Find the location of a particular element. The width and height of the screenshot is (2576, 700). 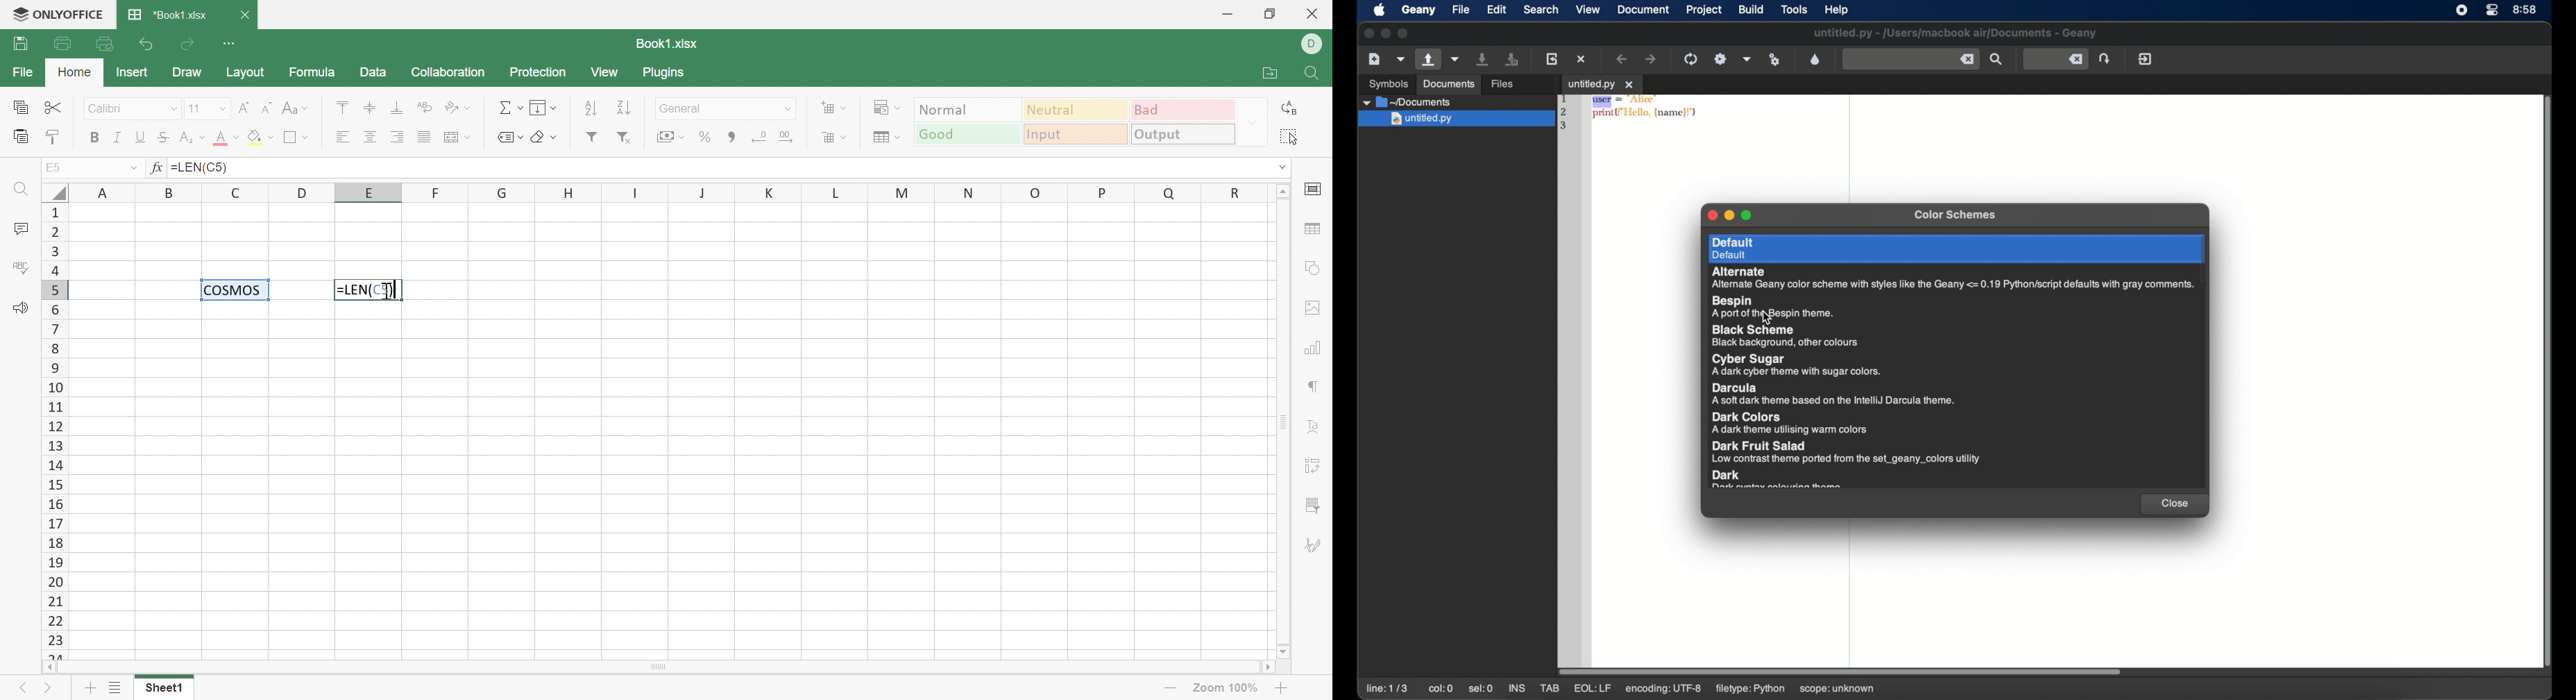

Decrement font size is located at coordinates (267, 107).